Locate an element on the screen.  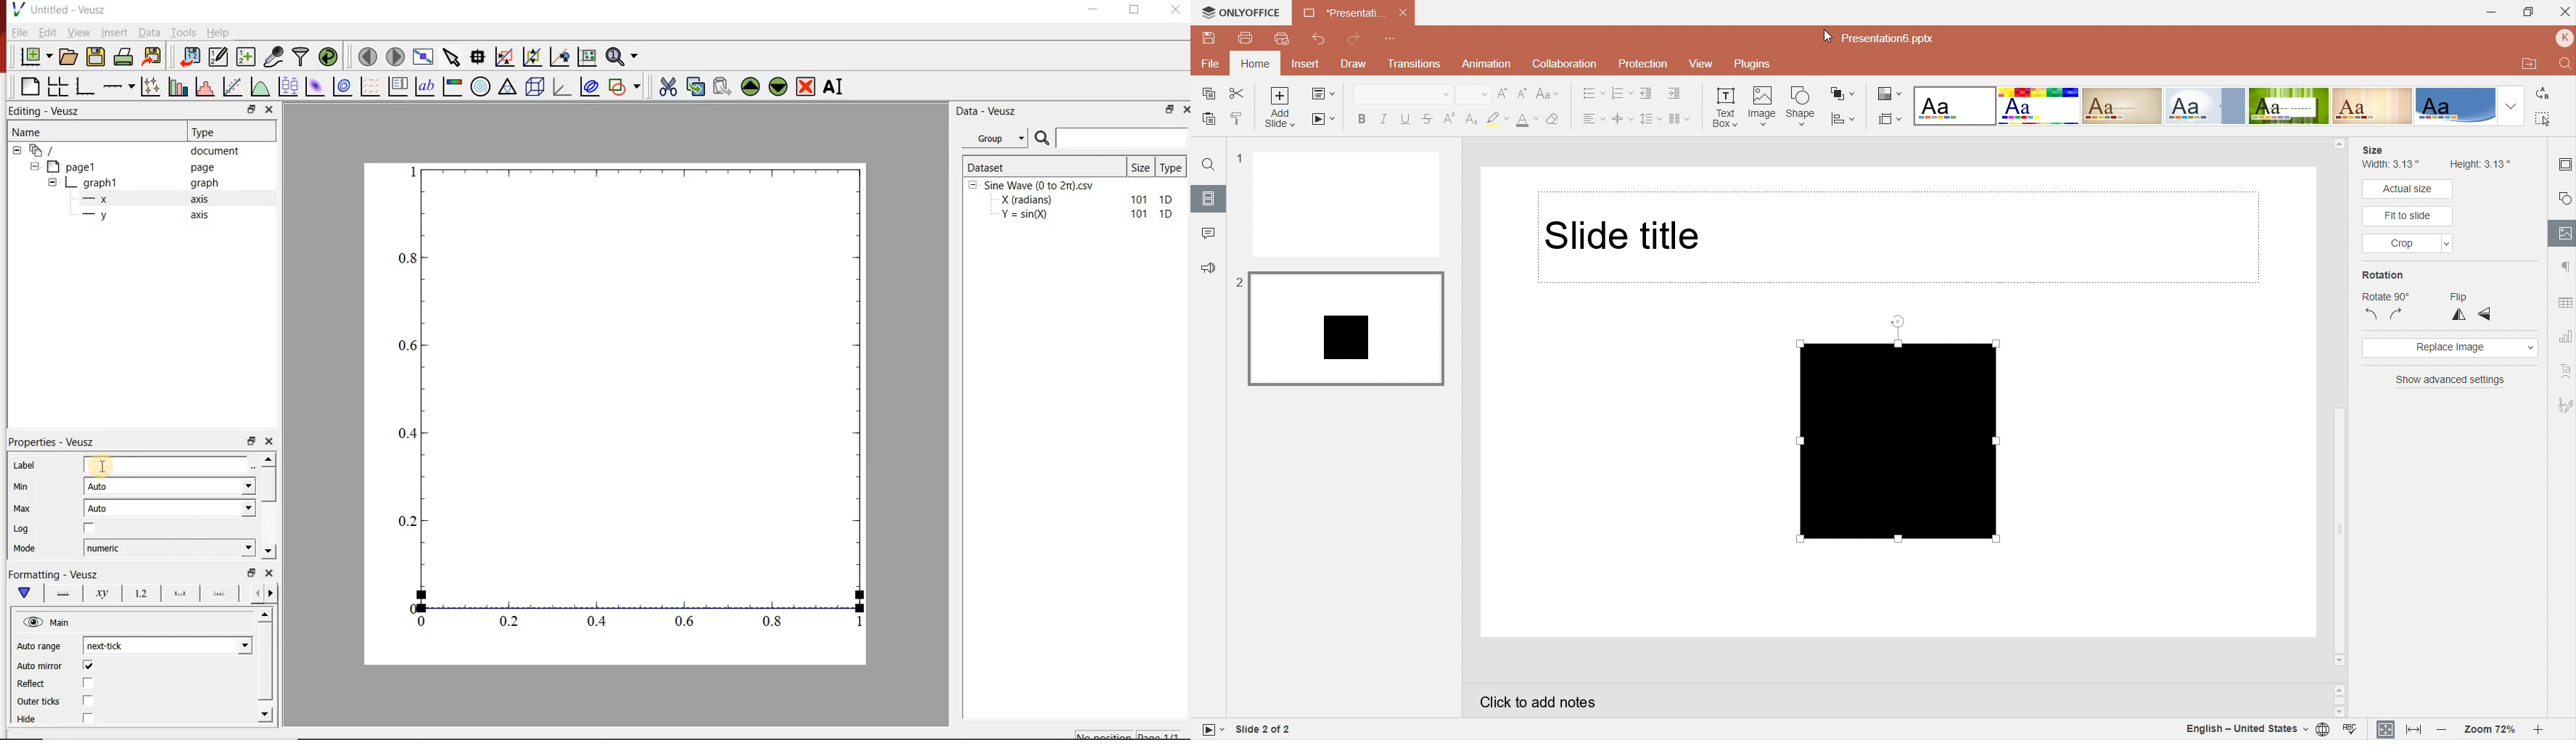
Slide 2 of 2 is located at coordinates (1295, 729).